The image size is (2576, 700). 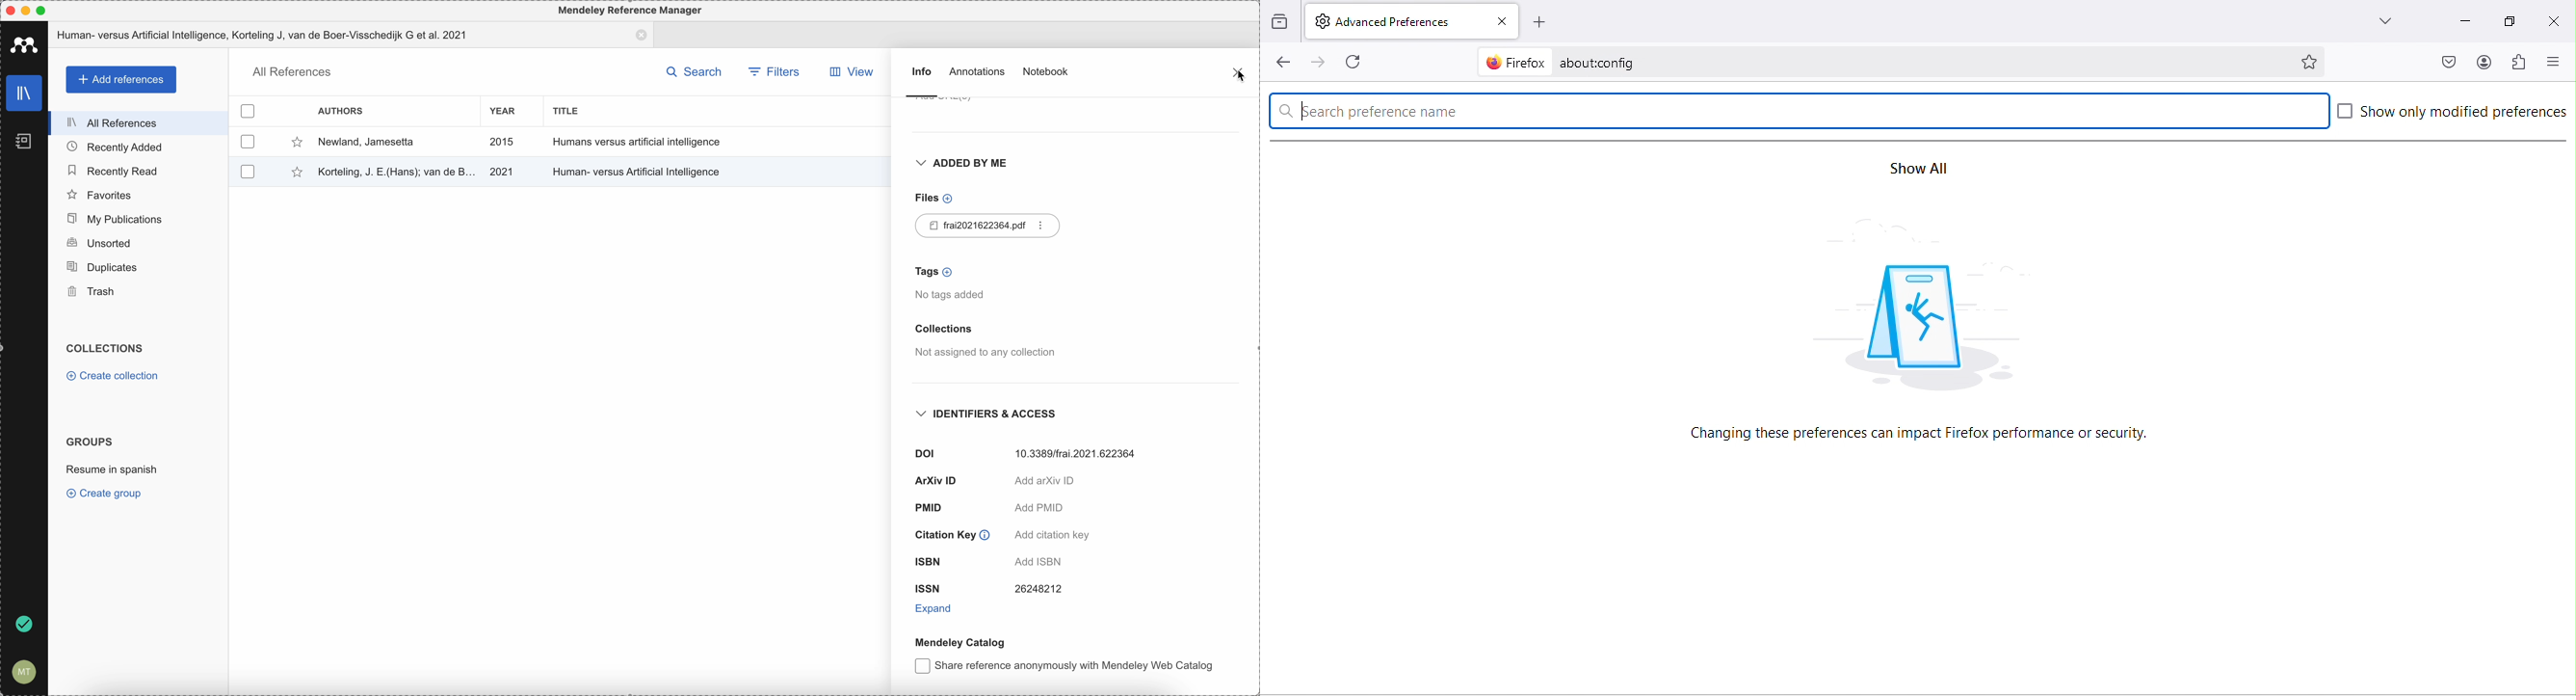 I want to click on close or open sidebar, so click(x=2558, y=62).